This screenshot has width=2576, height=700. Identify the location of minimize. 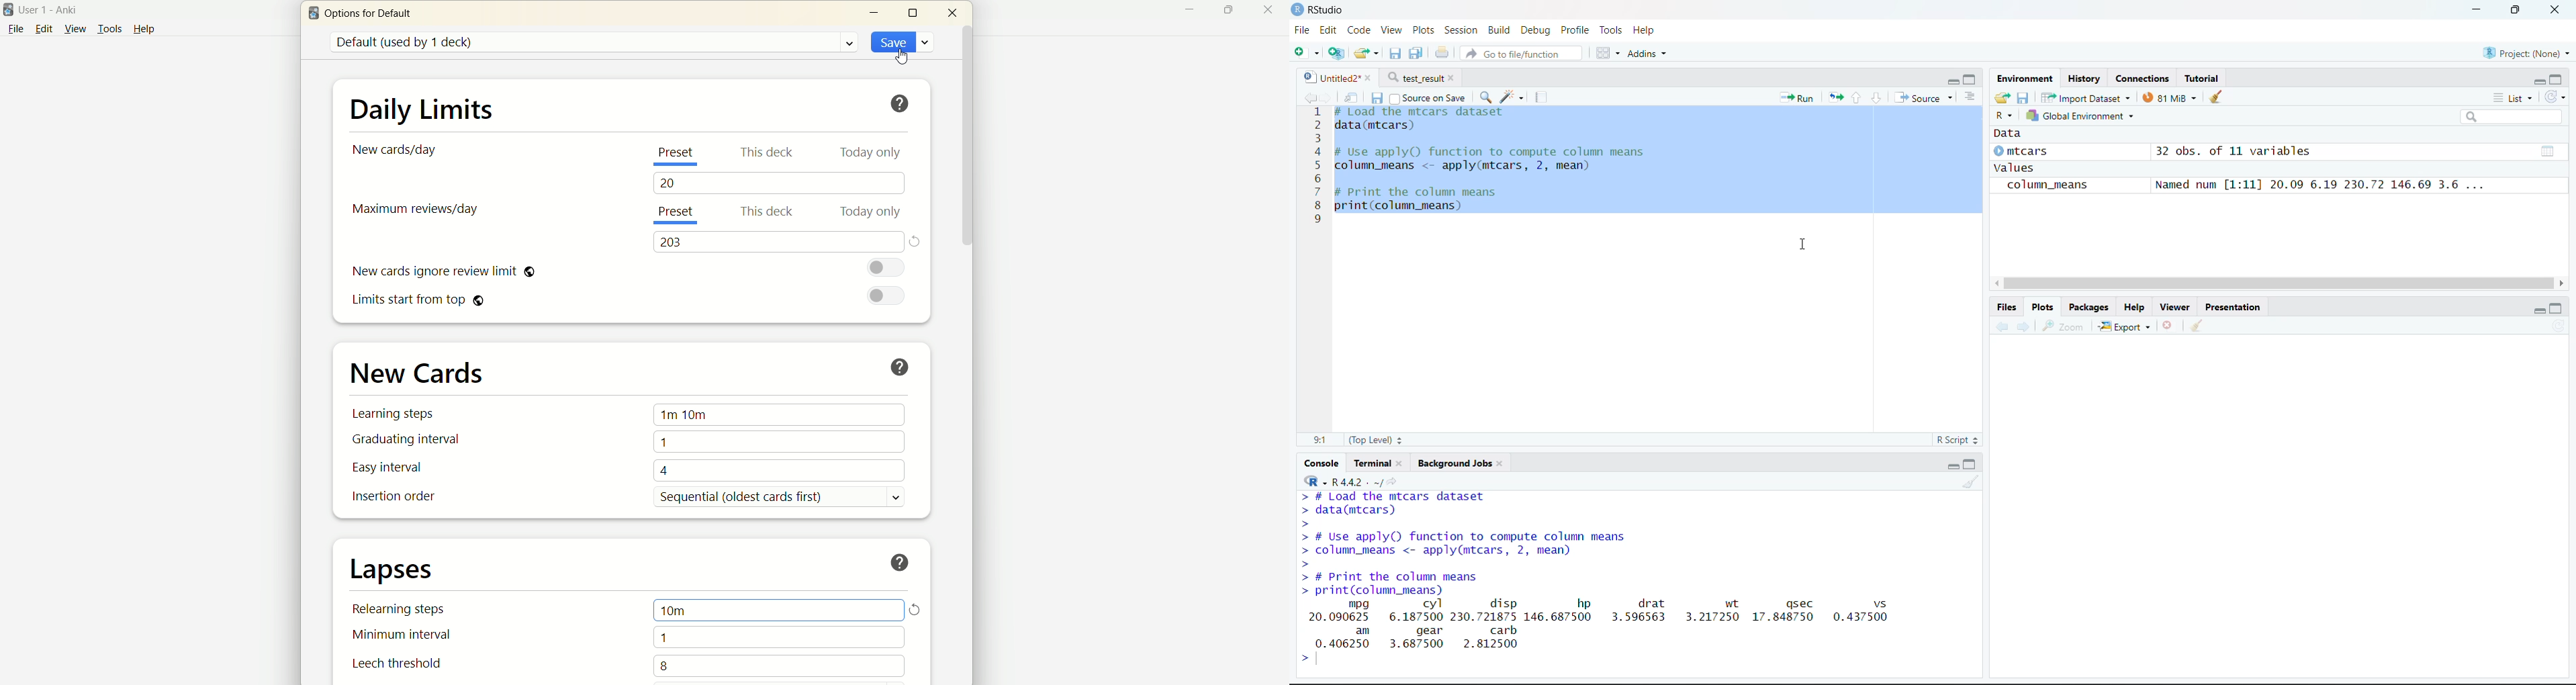
(876, 13).